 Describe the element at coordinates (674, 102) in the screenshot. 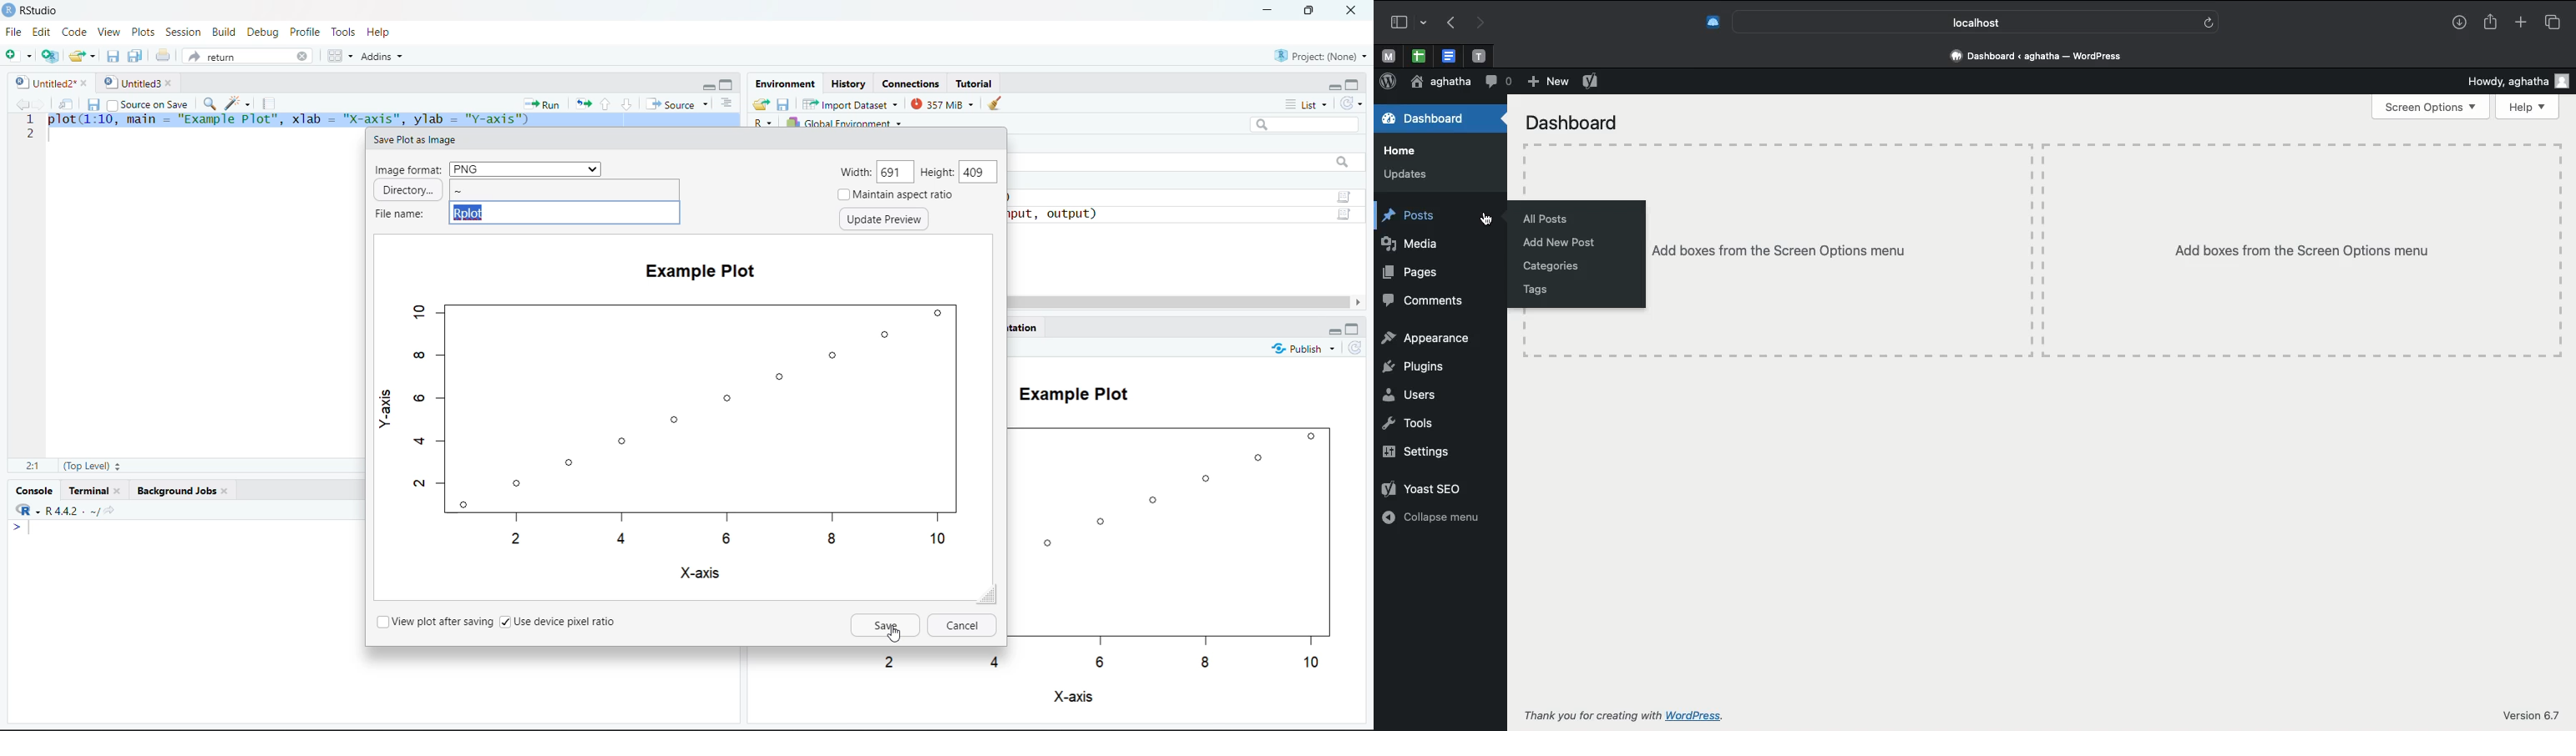

I see `Source the contents of the active document` at that location.